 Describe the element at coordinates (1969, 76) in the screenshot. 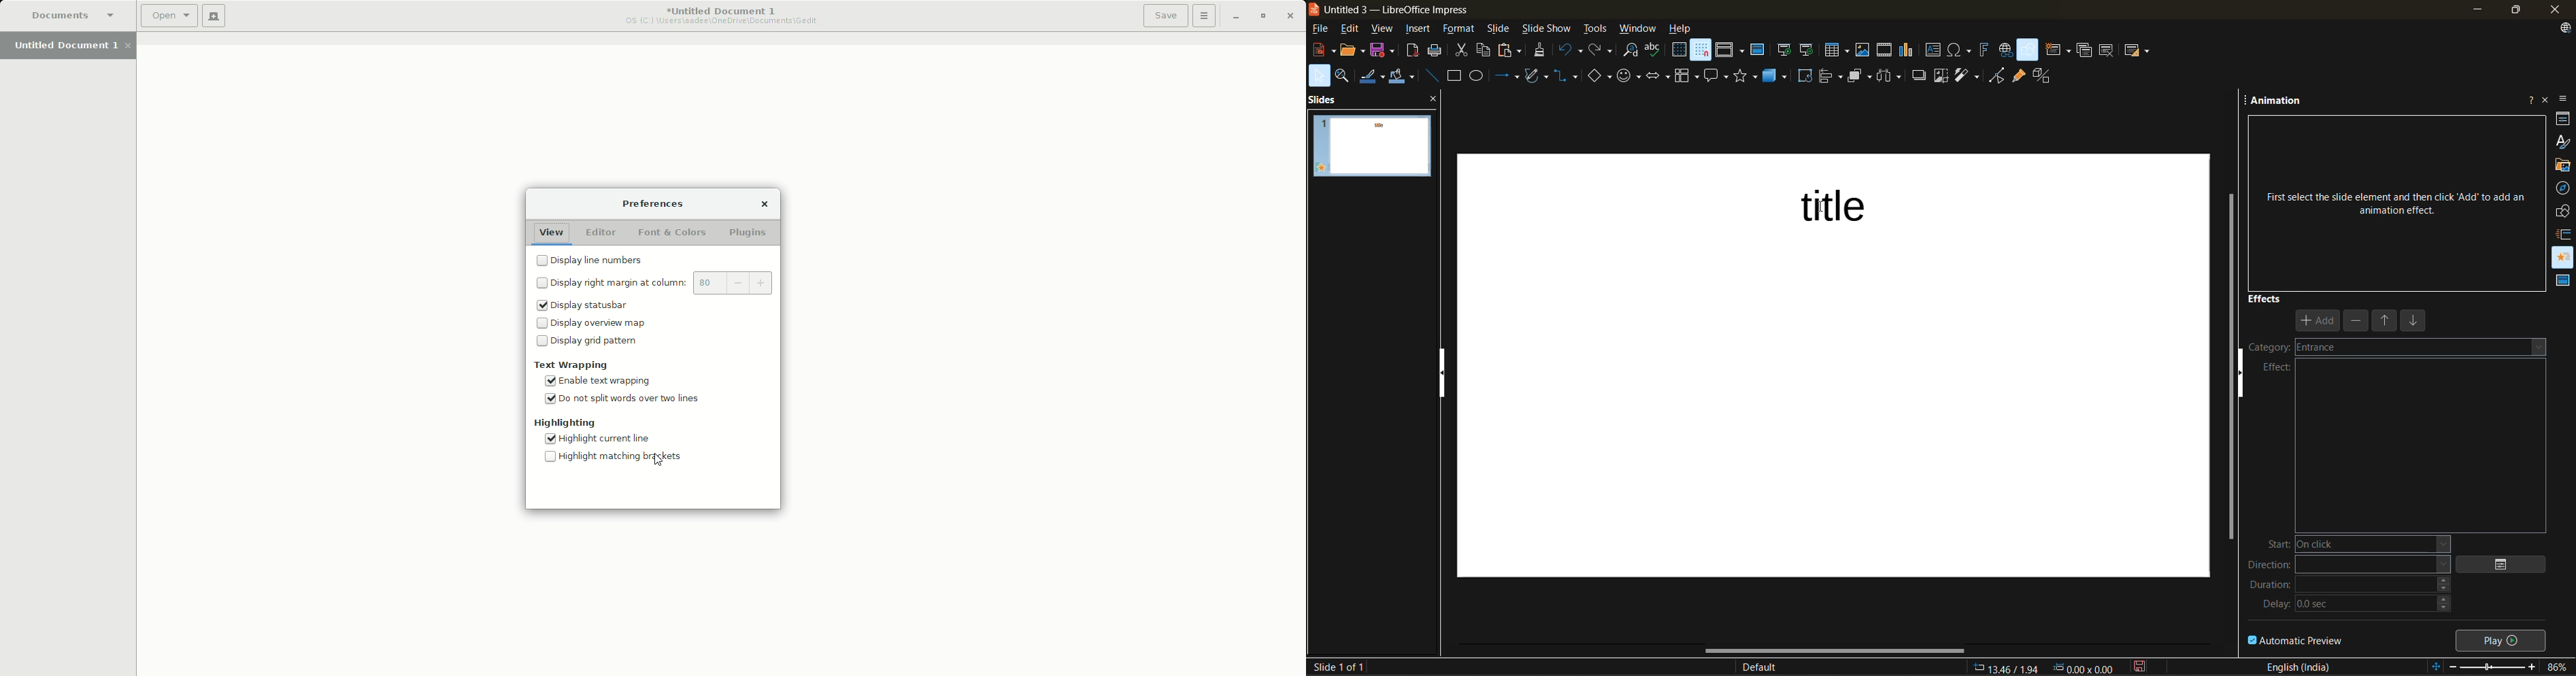

I see `filter` at that location.